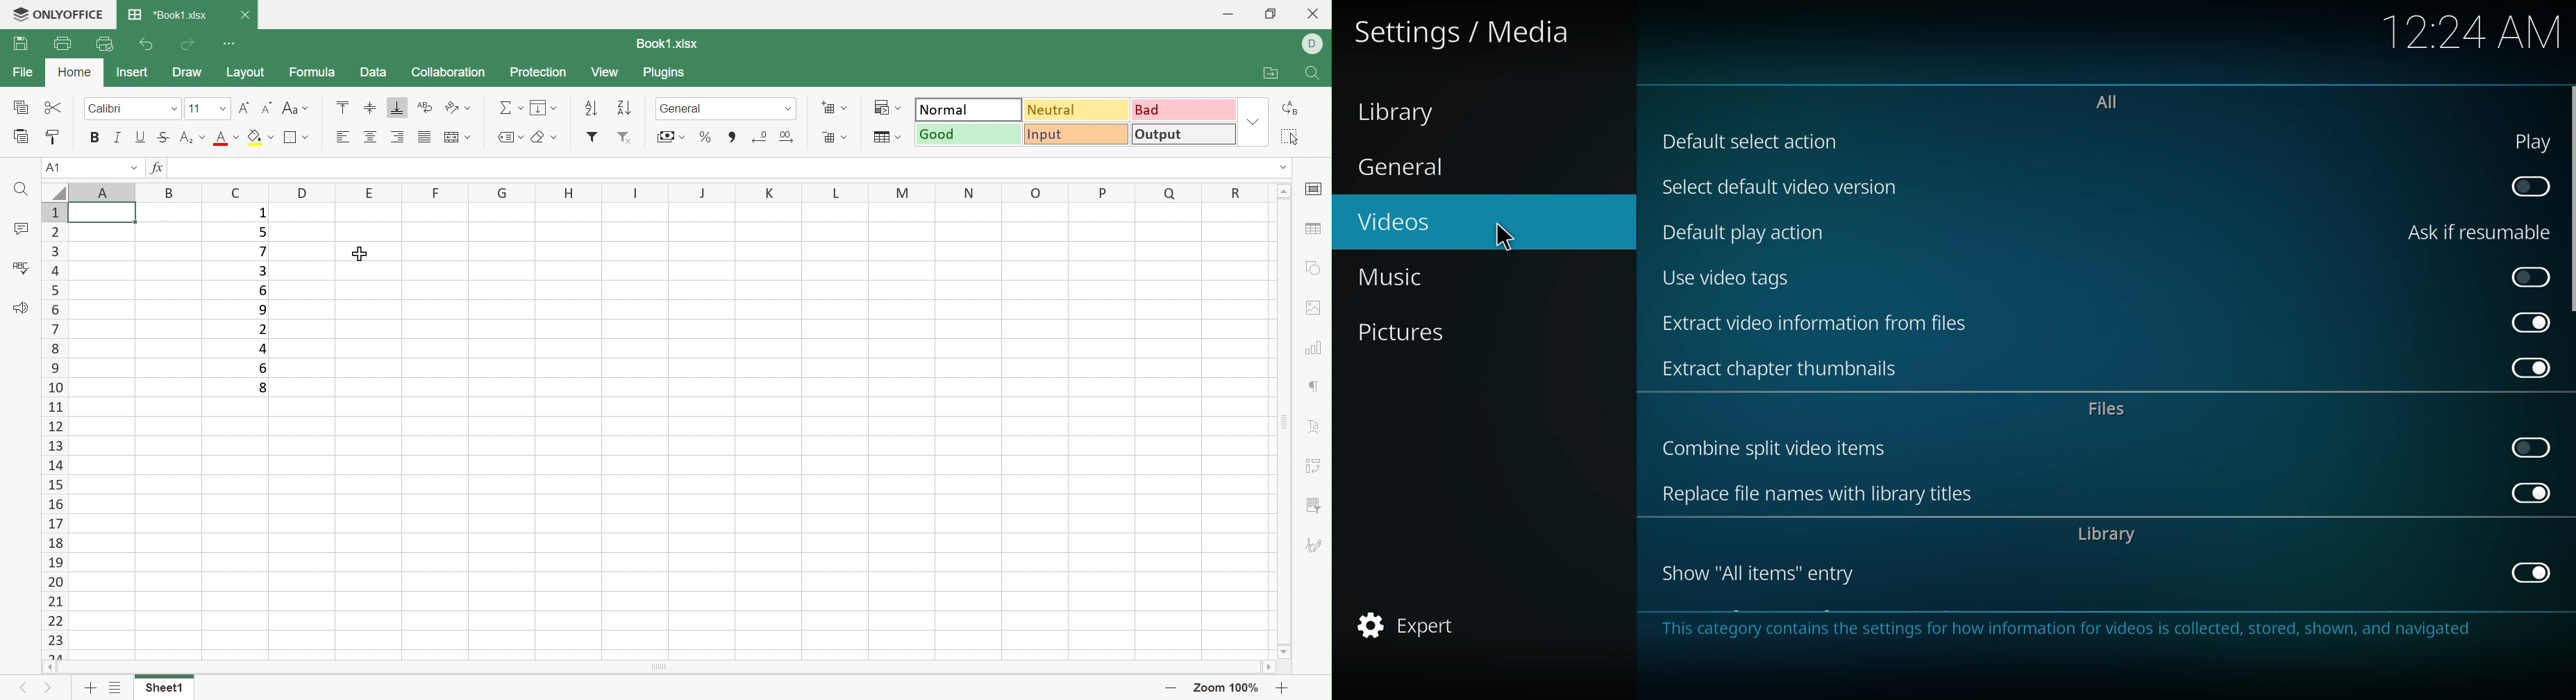 The height and width of the screenshot is (700, 2576). I want to click on Zoom In, so click(1284, 690).